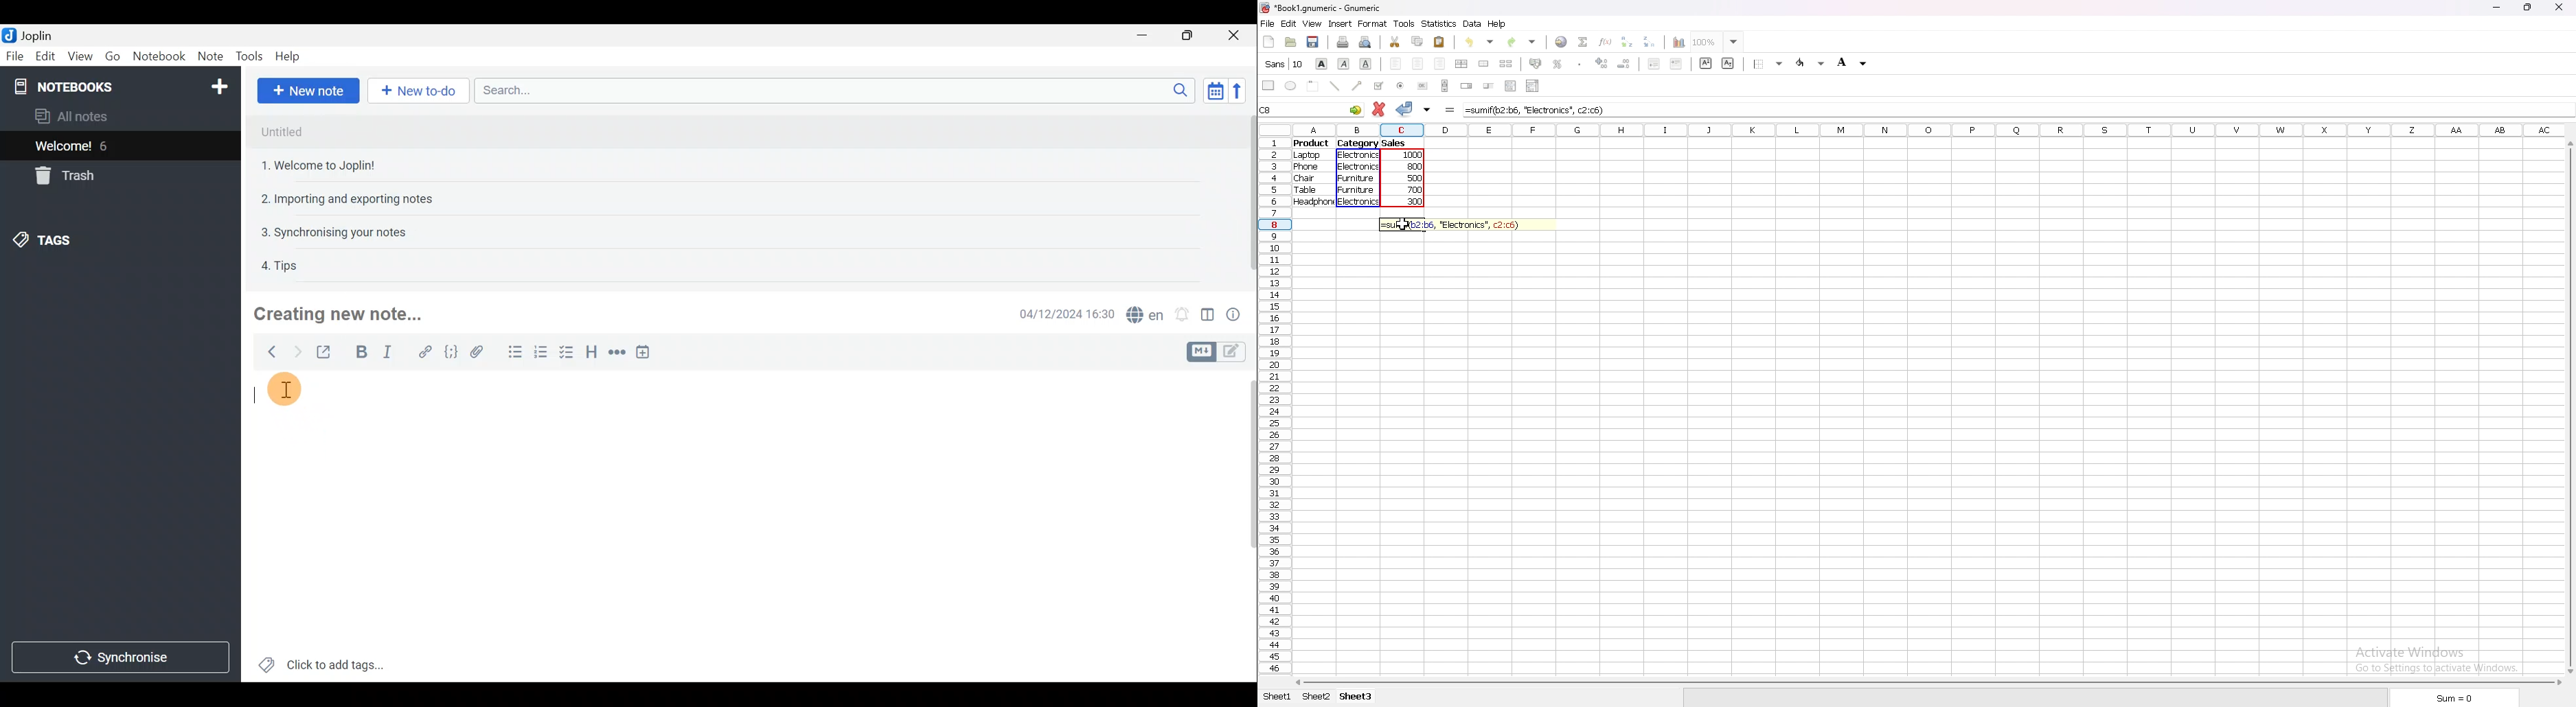  I want to click on New note, so click(308, 91).